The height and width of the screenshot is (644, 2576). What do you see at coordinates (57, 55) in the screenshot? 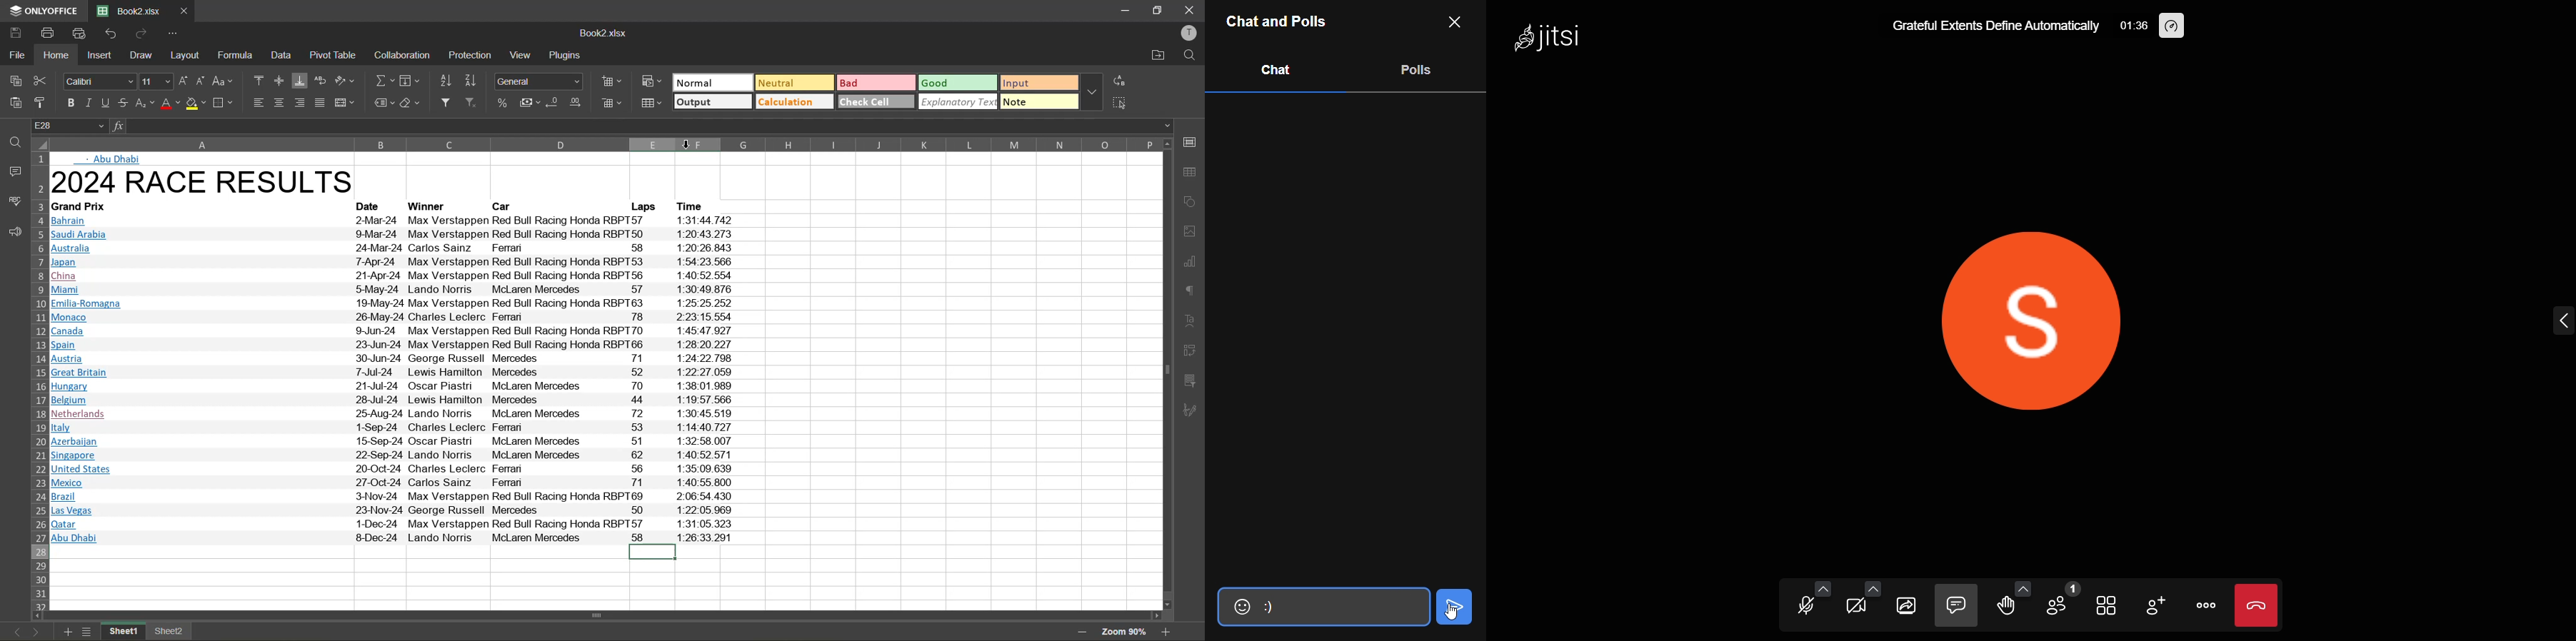
I see `home` at bounding box center [57, 55].